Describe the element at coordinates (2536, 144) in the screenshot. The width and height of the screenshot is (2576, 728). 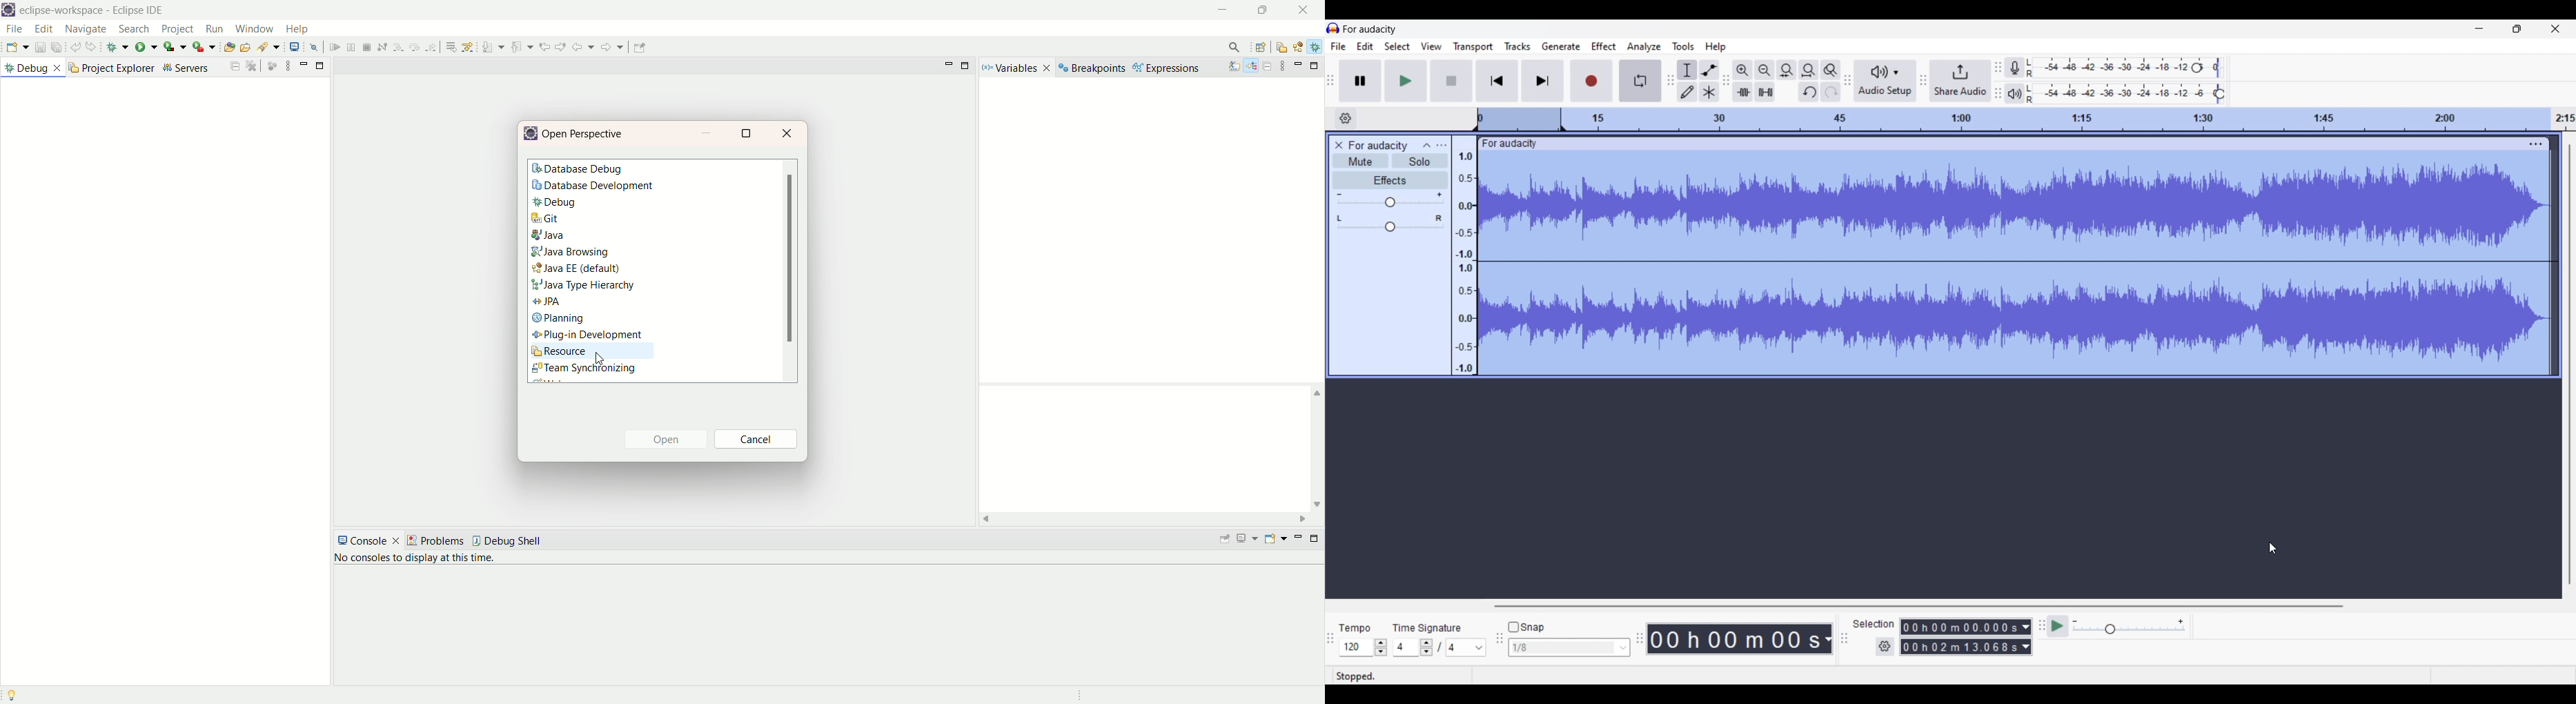
I see `Track settings` at that location.